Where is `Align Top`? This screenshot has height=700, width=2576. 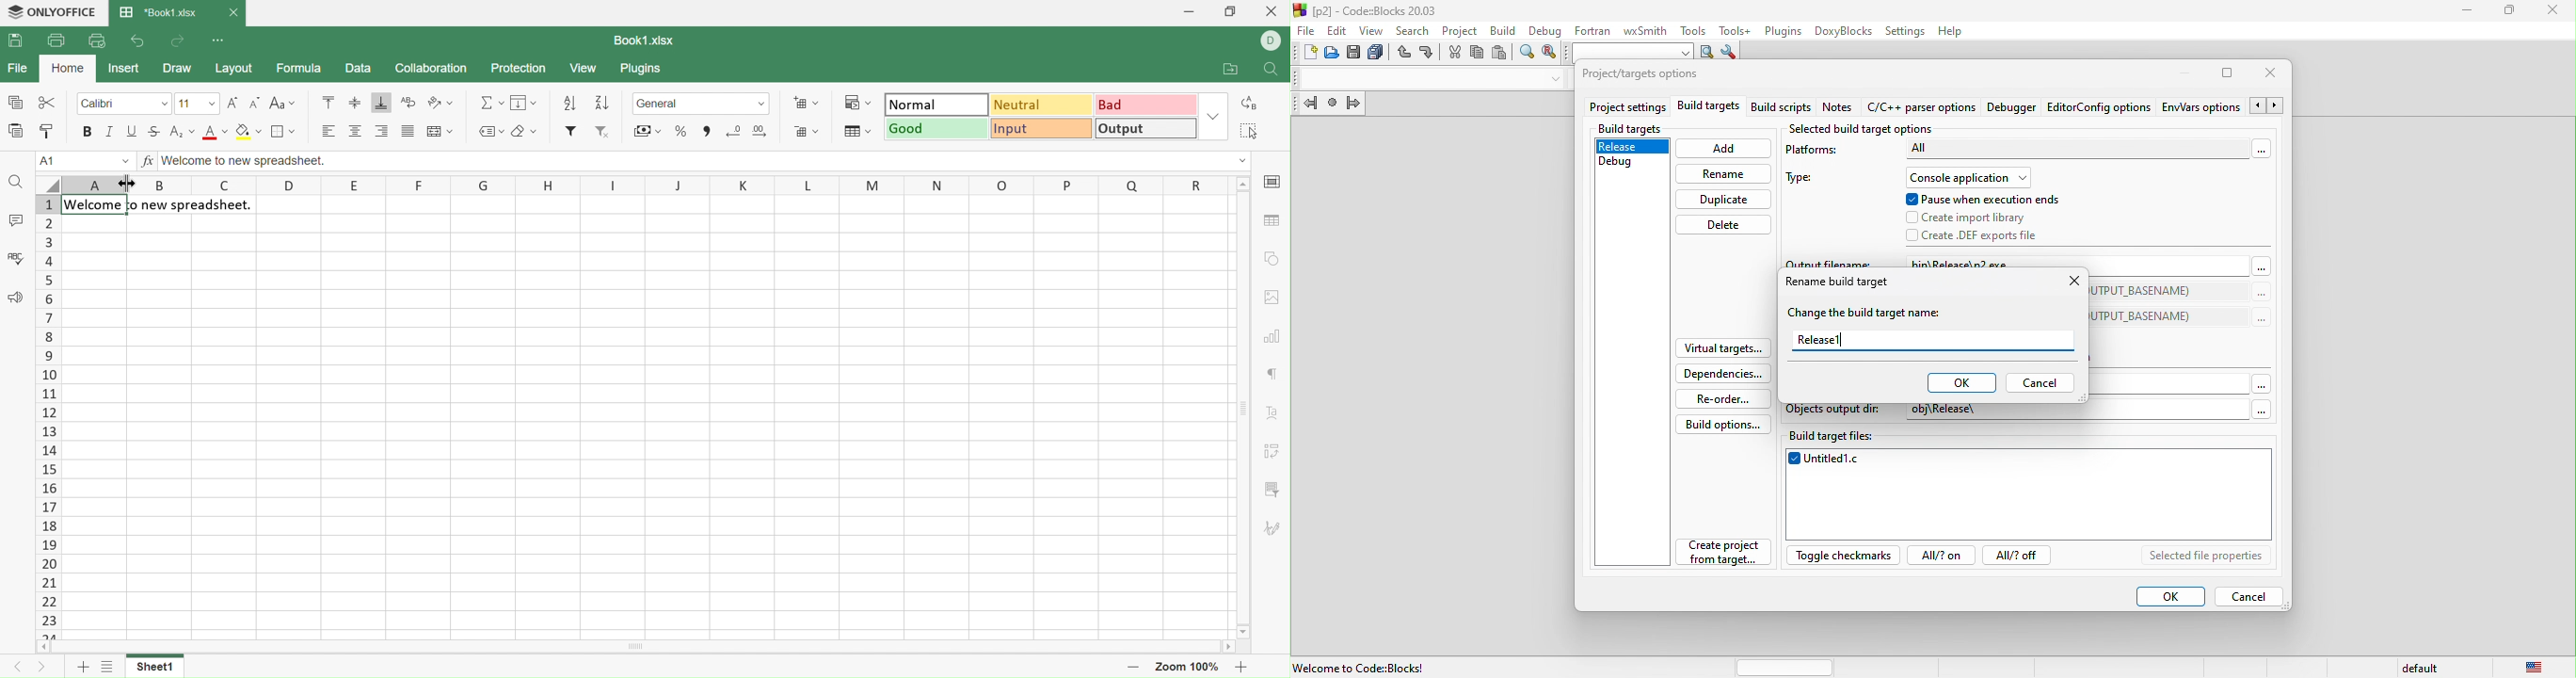 Align Top is located at coordinates (327, 102).